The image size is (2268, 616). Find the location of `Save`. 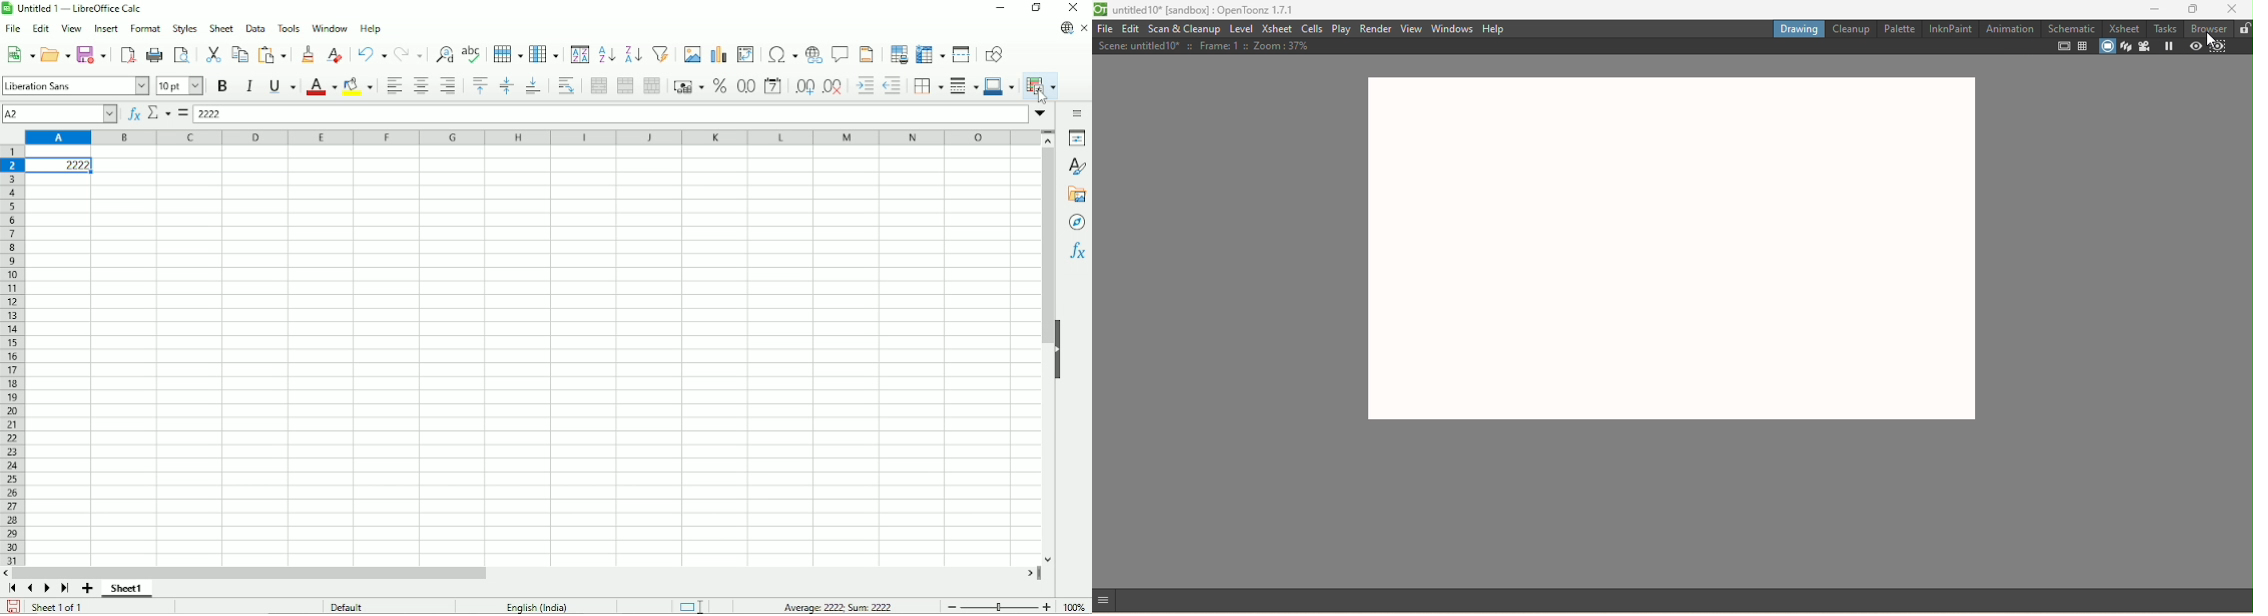

Save is located at coordinates (92, 54).